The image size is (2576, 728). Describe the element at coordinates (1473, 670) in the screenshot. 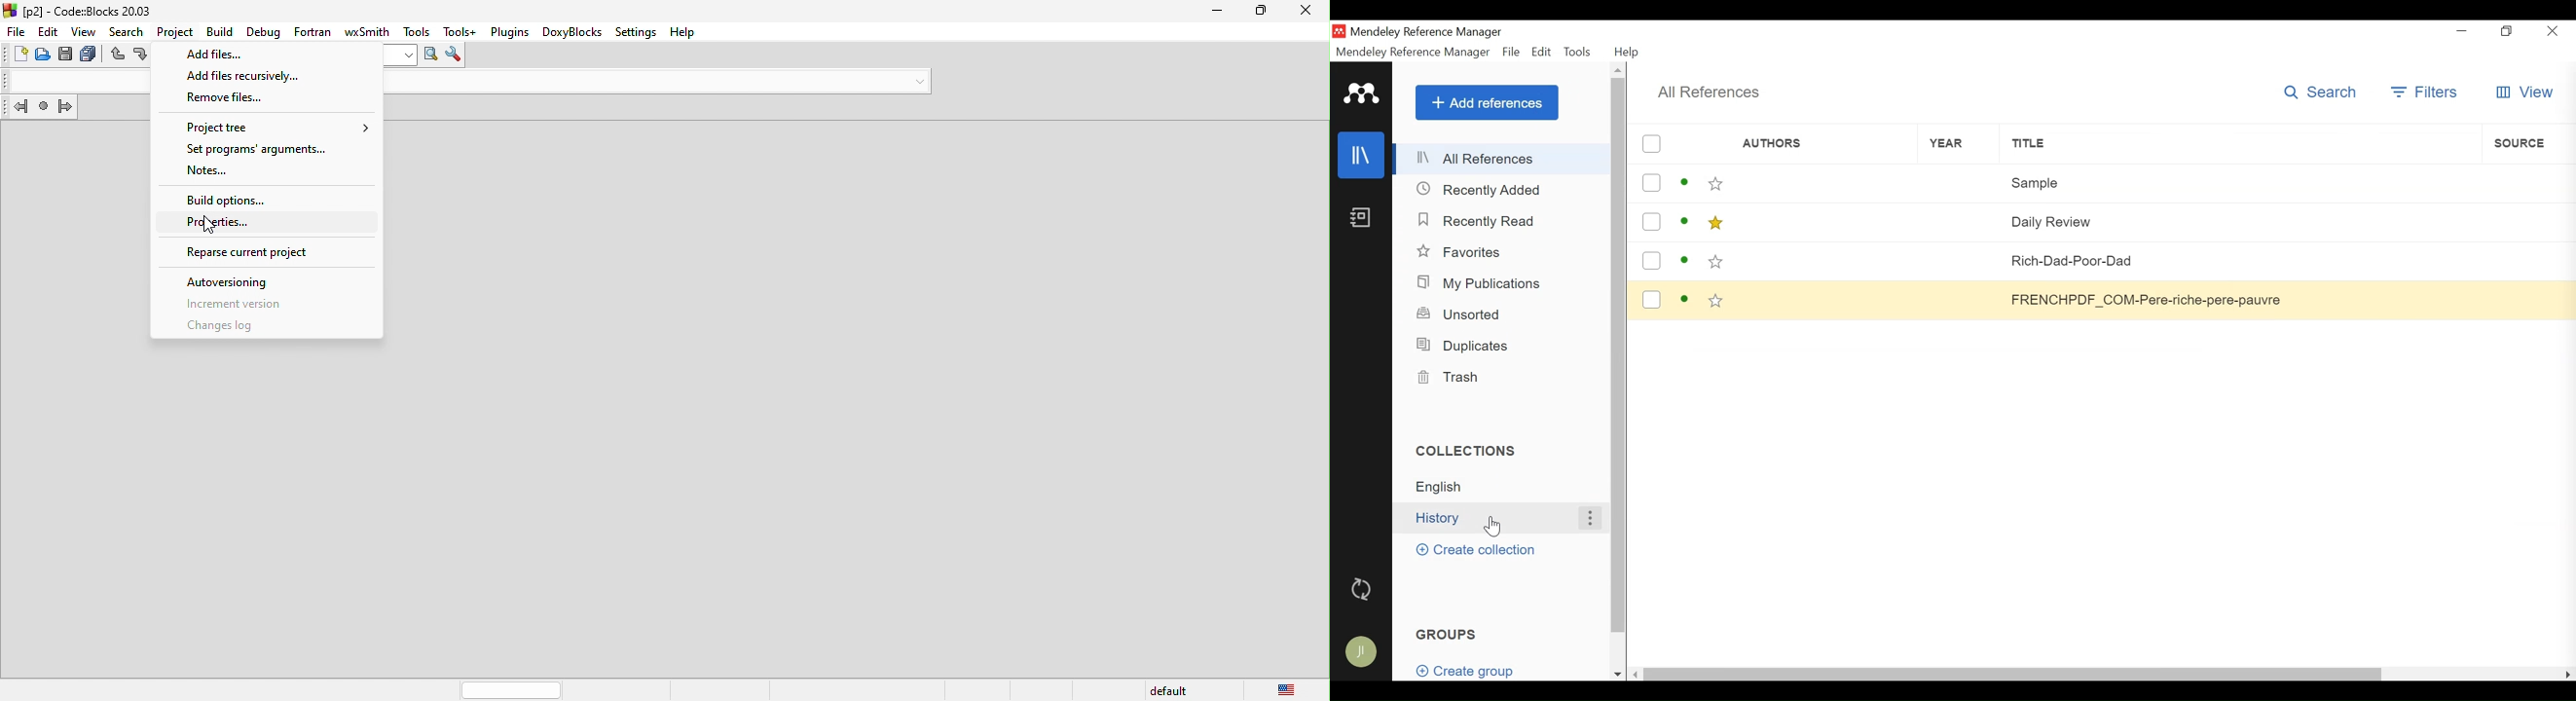

I see `Create Group` at that location.